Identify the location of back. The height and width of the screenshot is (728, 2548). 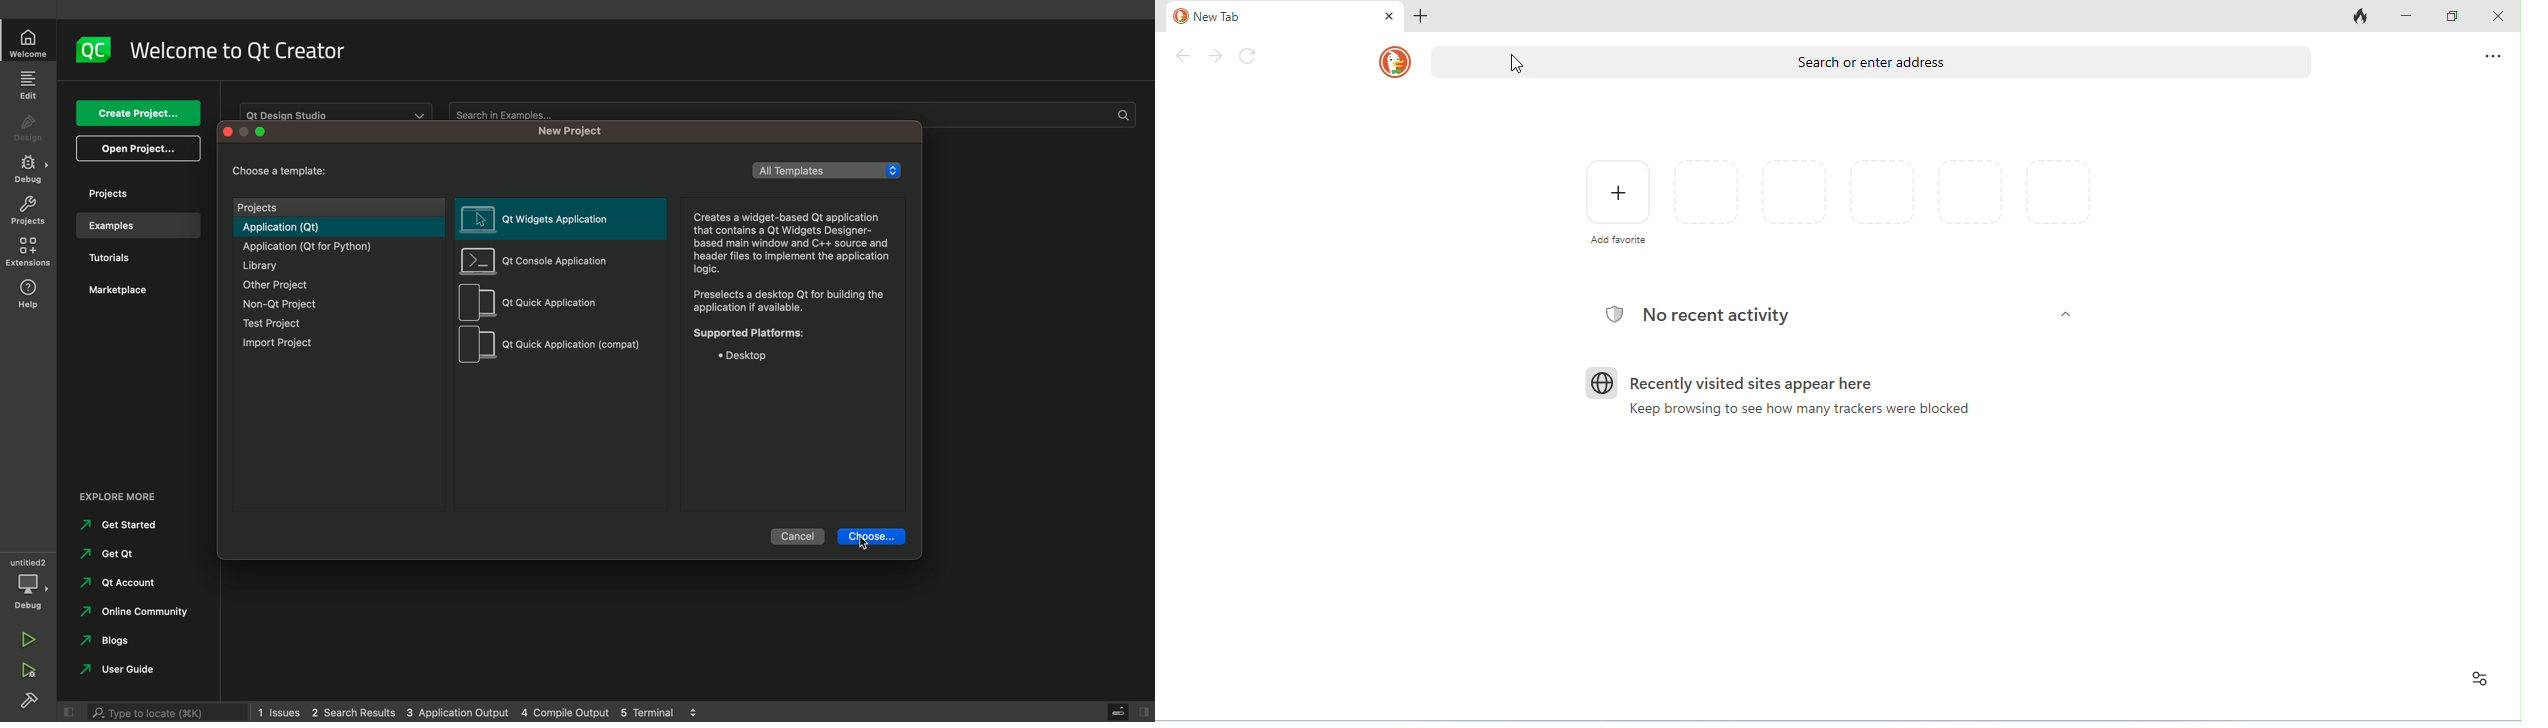
(1187, 55).